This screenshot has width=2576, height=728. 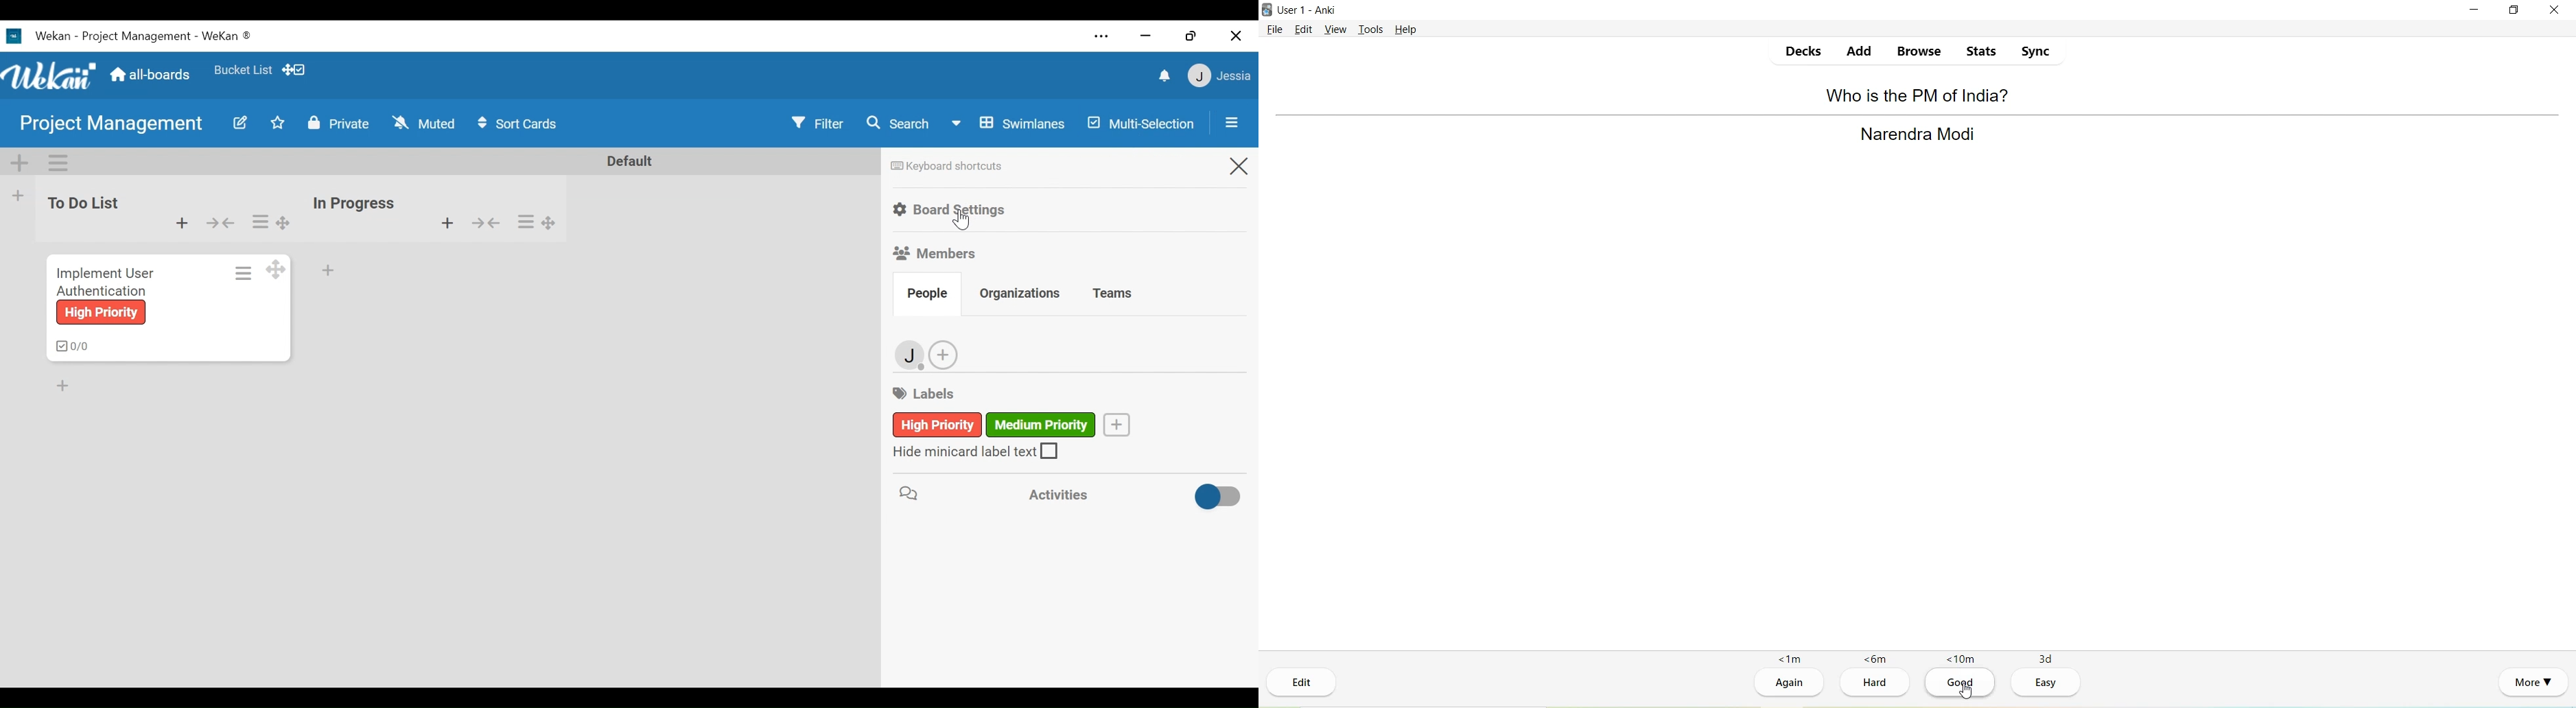 I want to click on cursor, so click(x=1968, y=689).